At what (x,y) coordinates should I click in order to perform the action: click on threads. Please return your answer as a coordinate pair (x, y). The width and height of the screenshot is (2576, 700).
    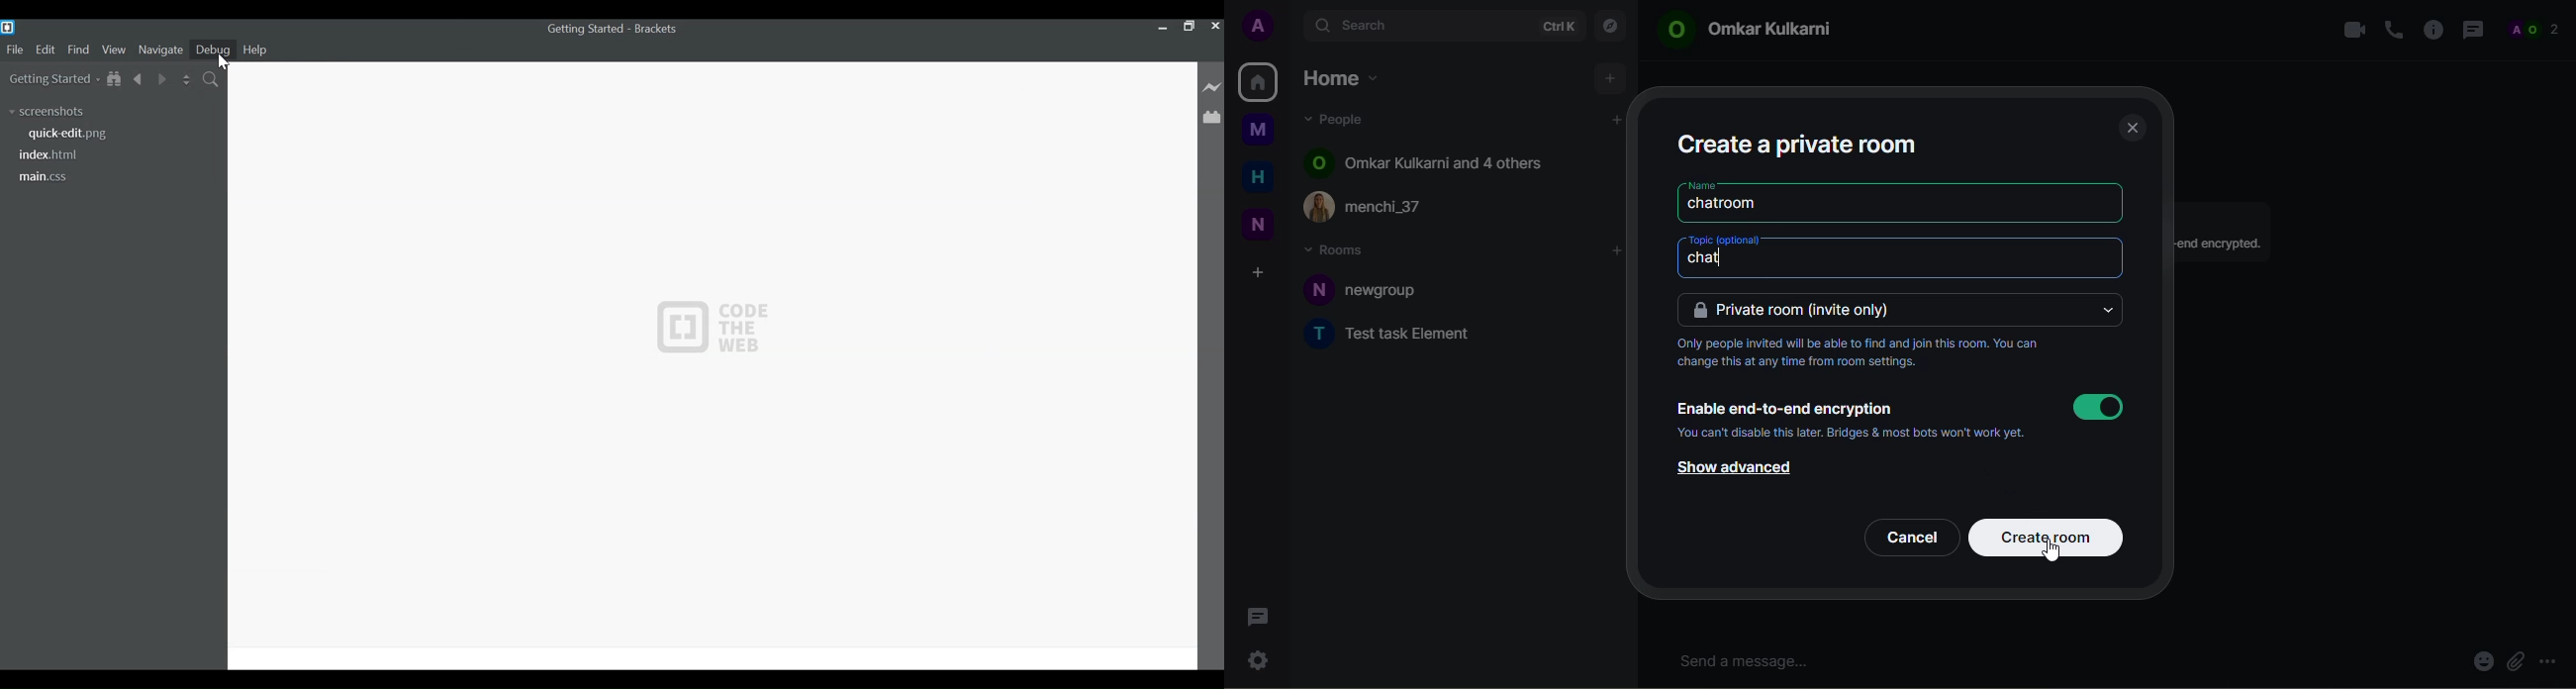
    Looking at the image, I should click on (1257, 617).